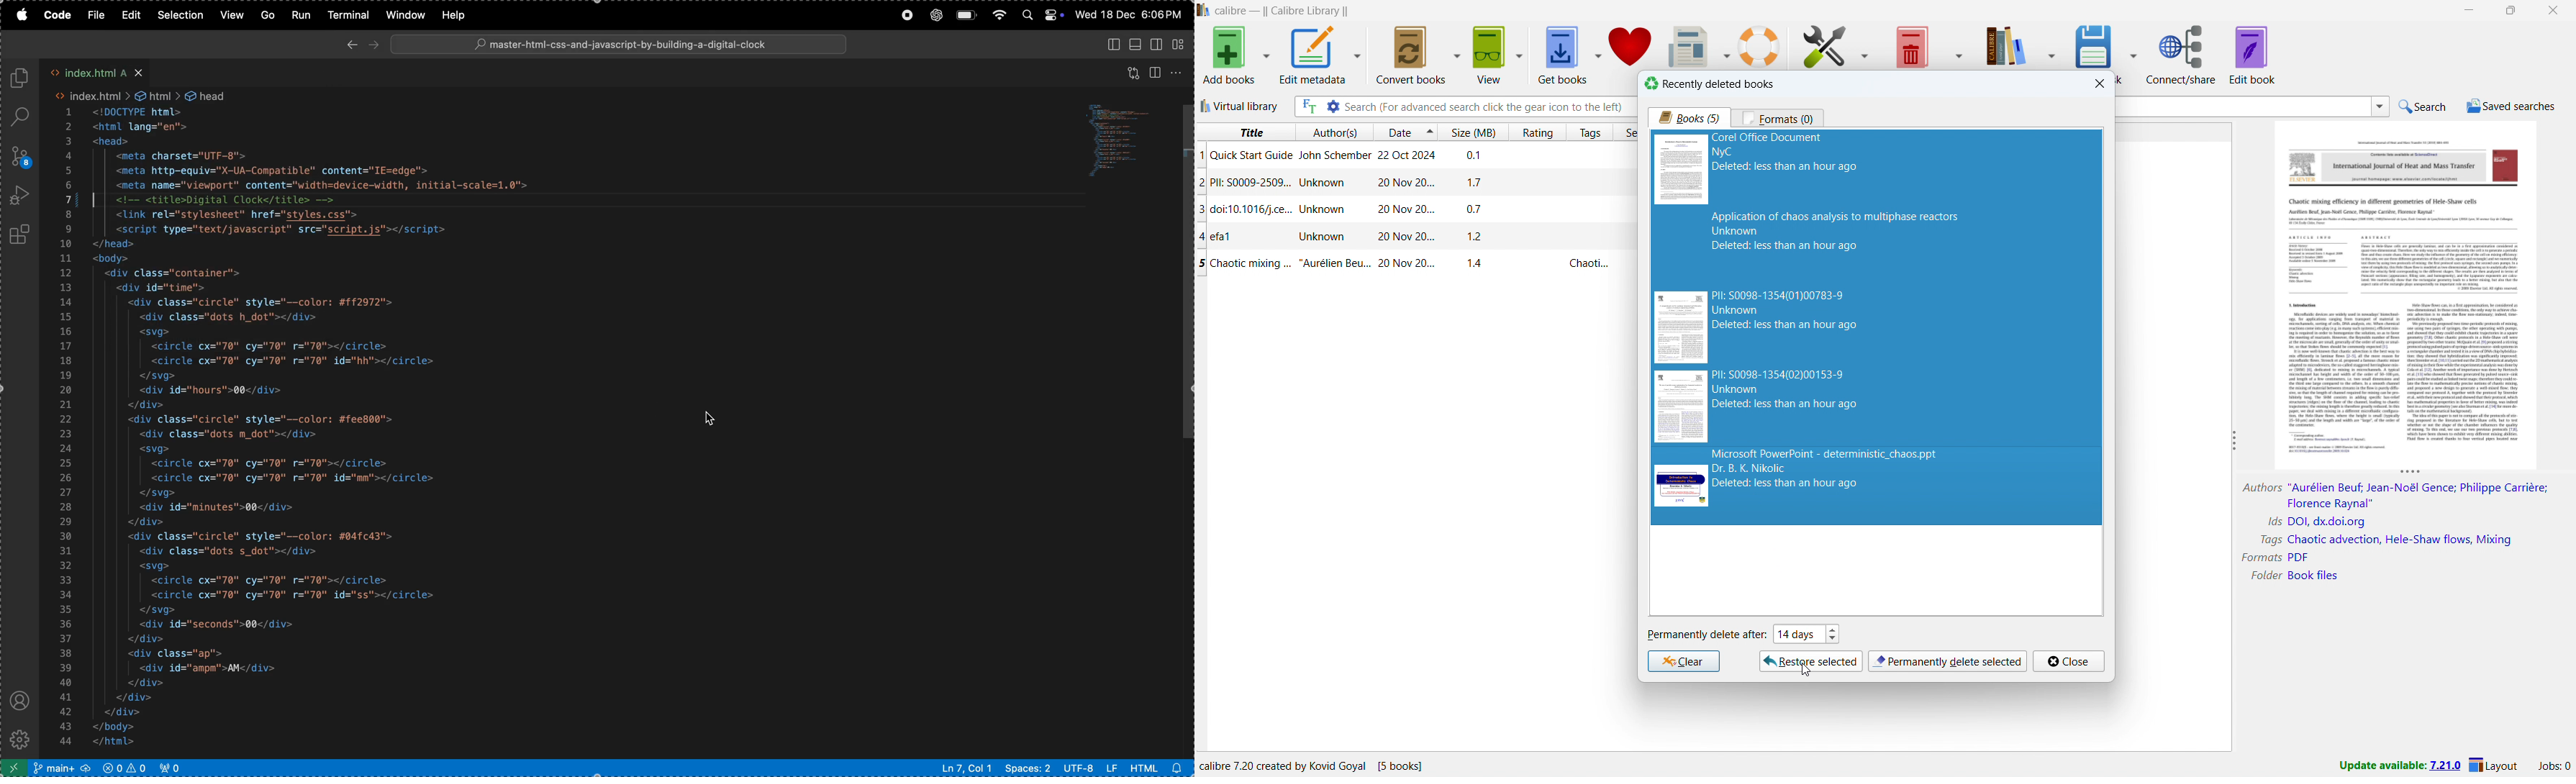 The width and height of the screenshot is (2576, 784). What do you see at coordinates (1229, 55) in the screenshot?
I see `add books ` at bounding box center [1229, 55].